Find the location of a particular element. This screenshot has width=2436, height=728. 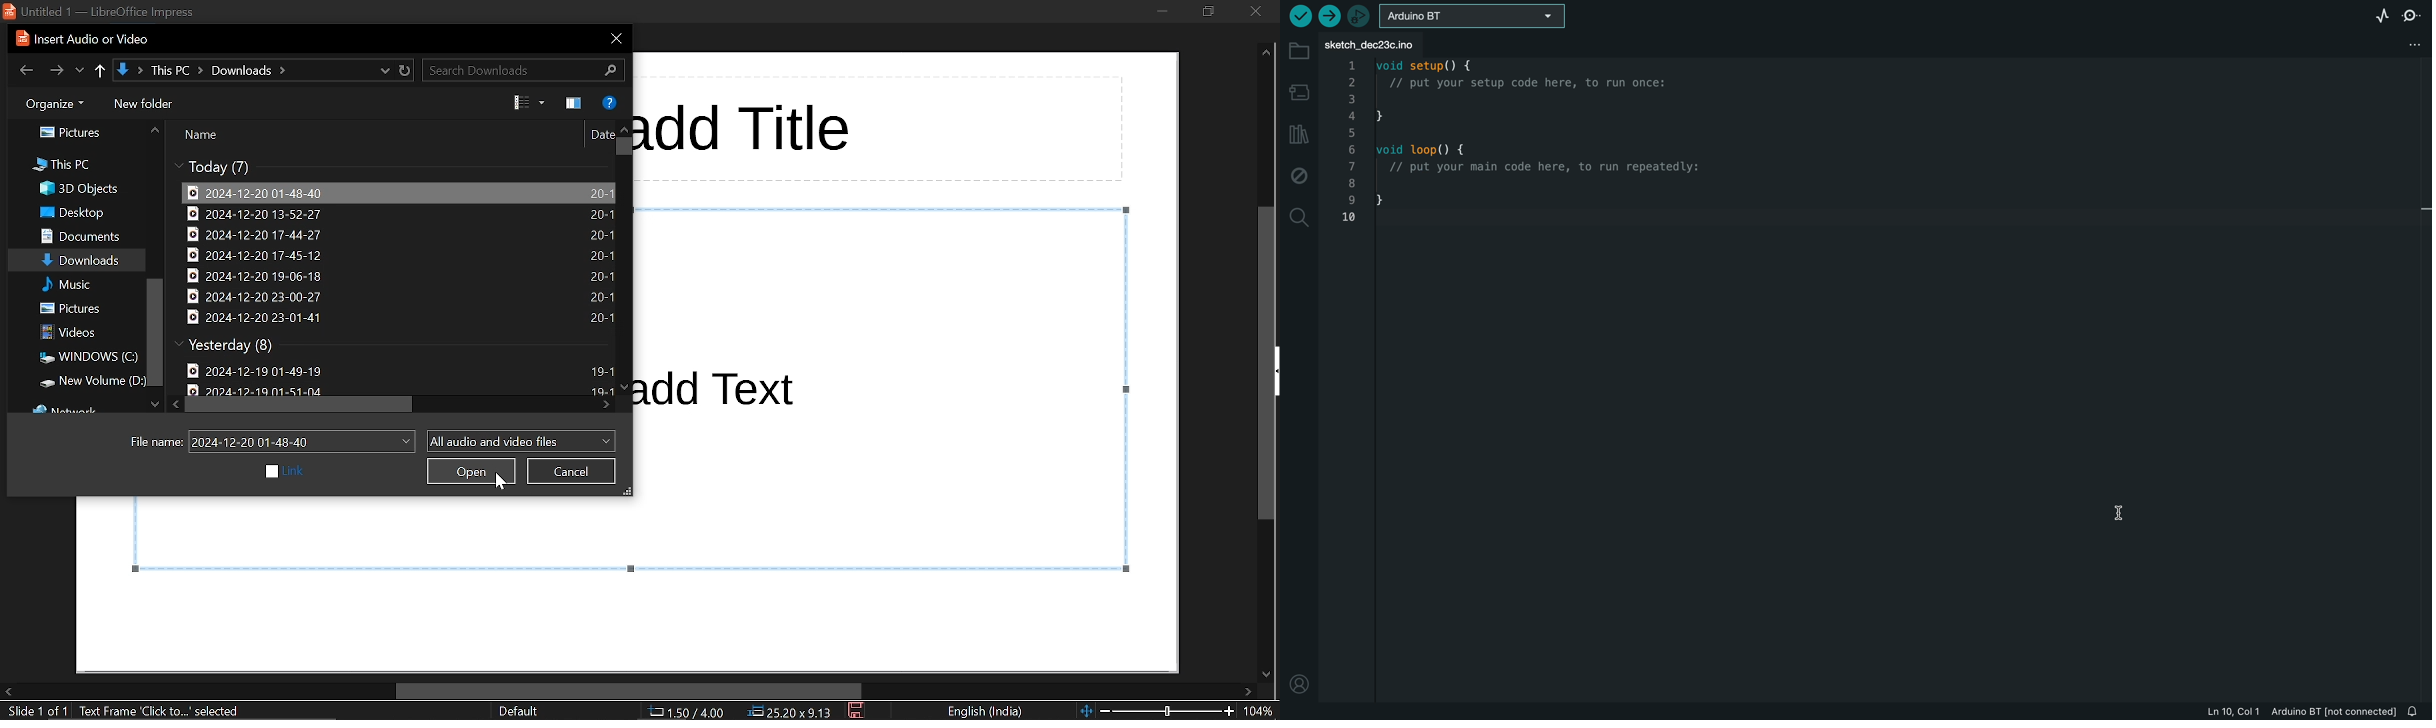

this pc is located at coordinates (64, 165).